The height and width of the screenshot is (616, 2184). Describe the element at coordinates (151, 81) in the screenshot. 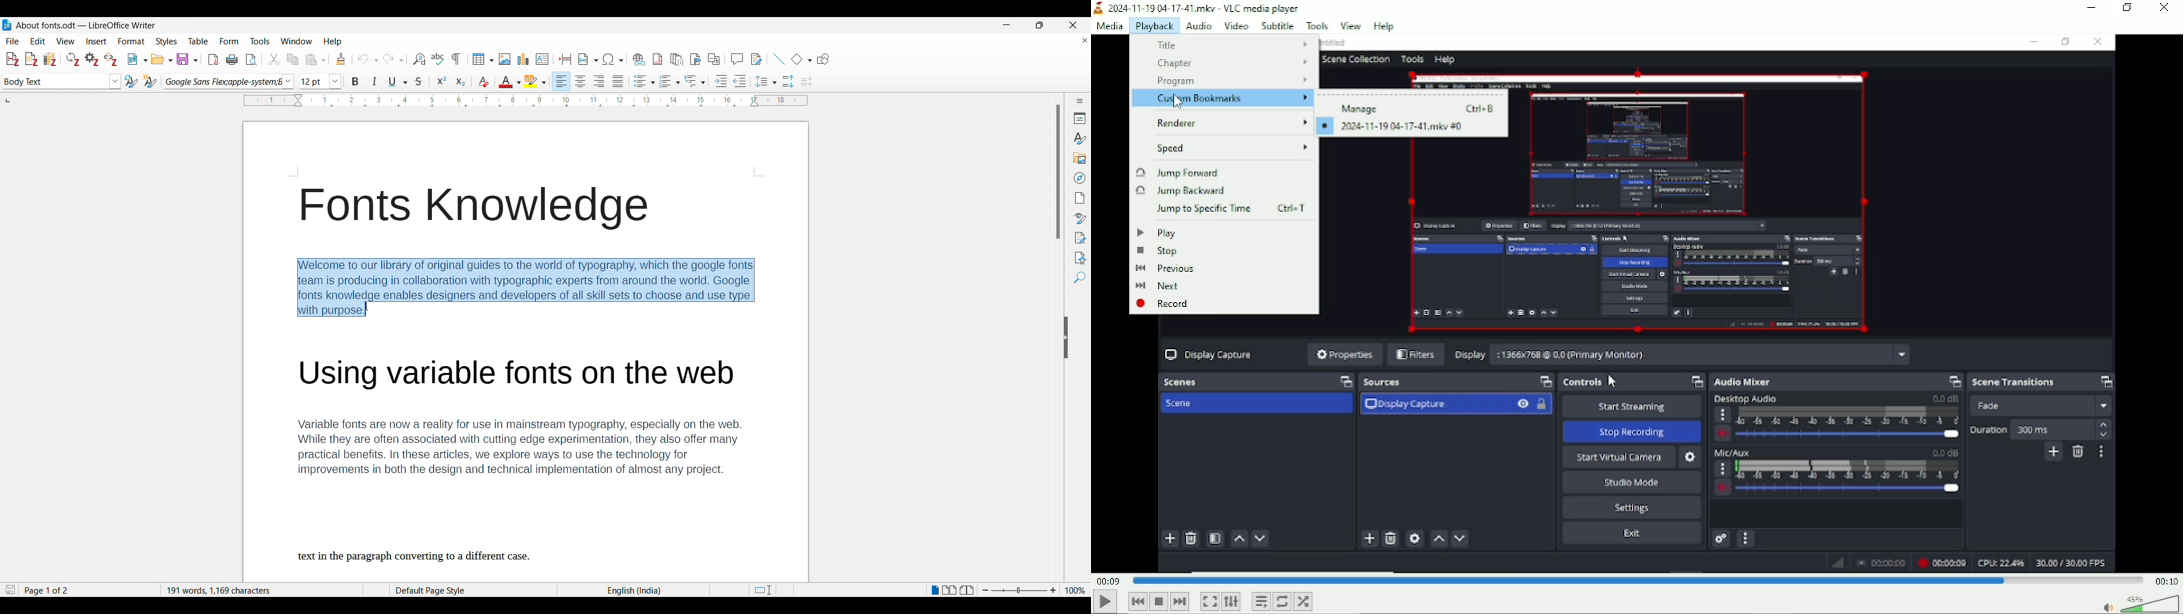

I see `New style from selection` at that location.